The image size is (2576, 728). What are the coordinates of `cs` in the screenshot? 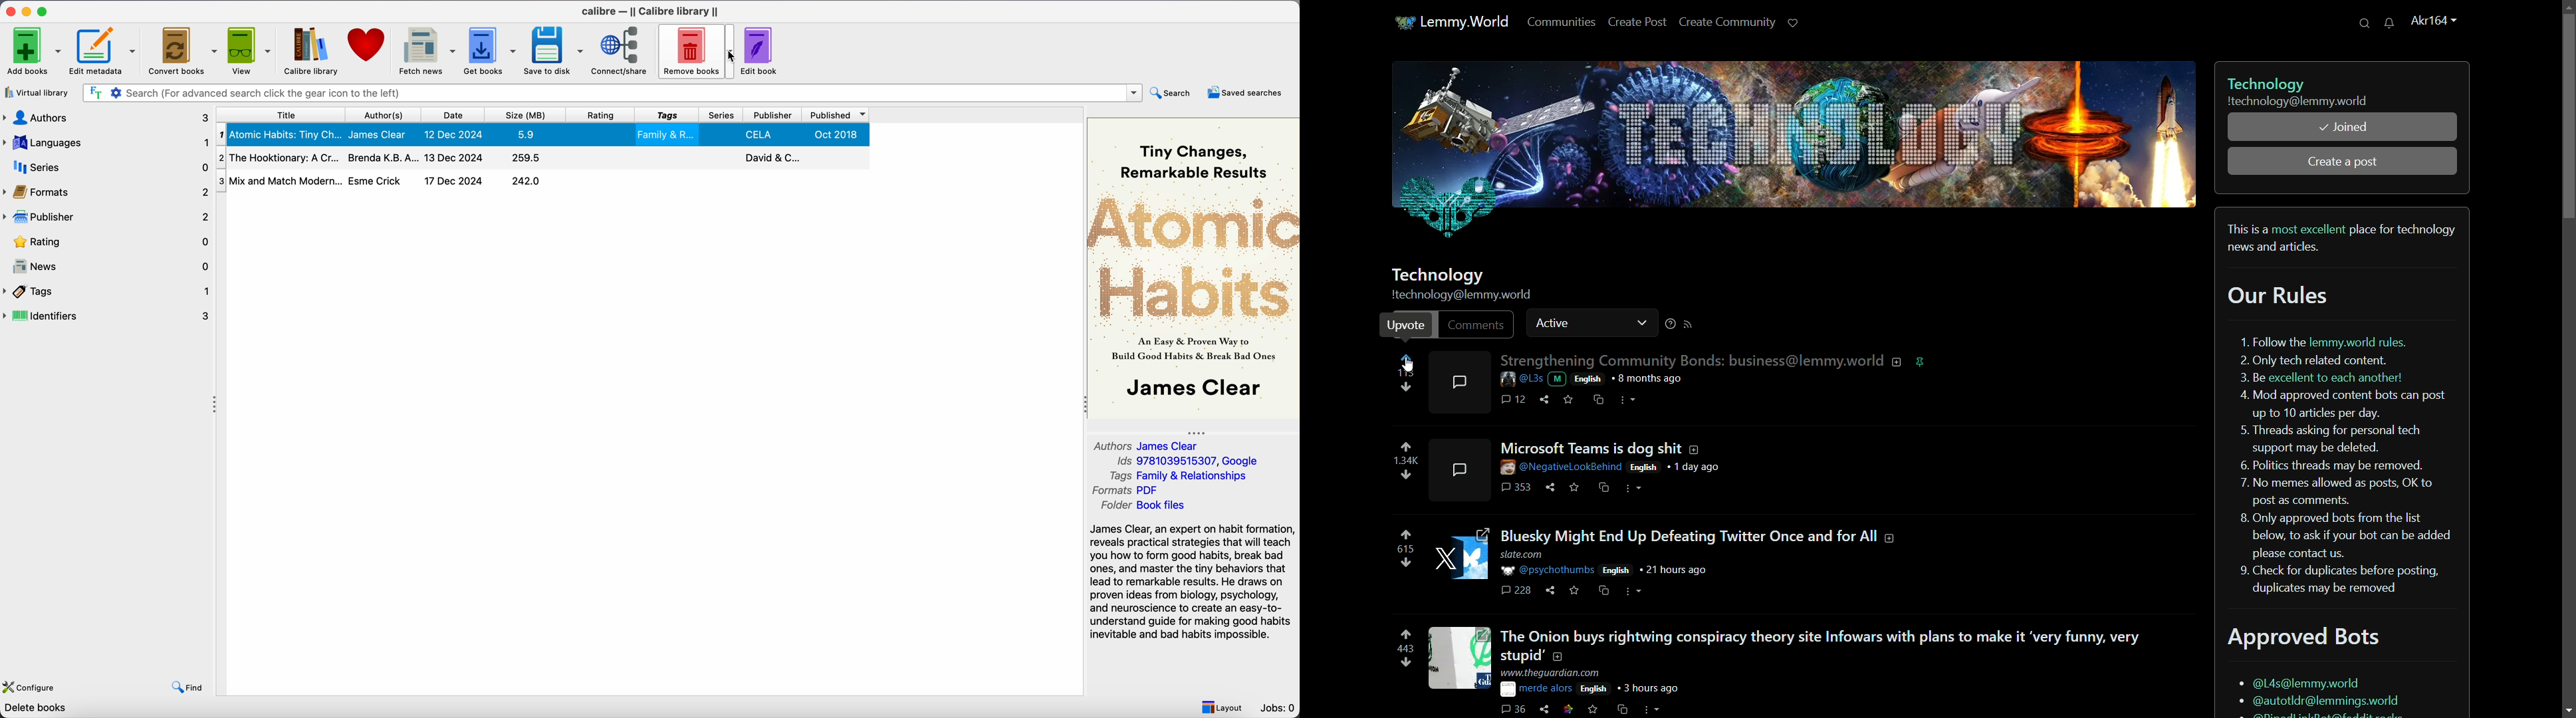 It's located at (1623, 706).